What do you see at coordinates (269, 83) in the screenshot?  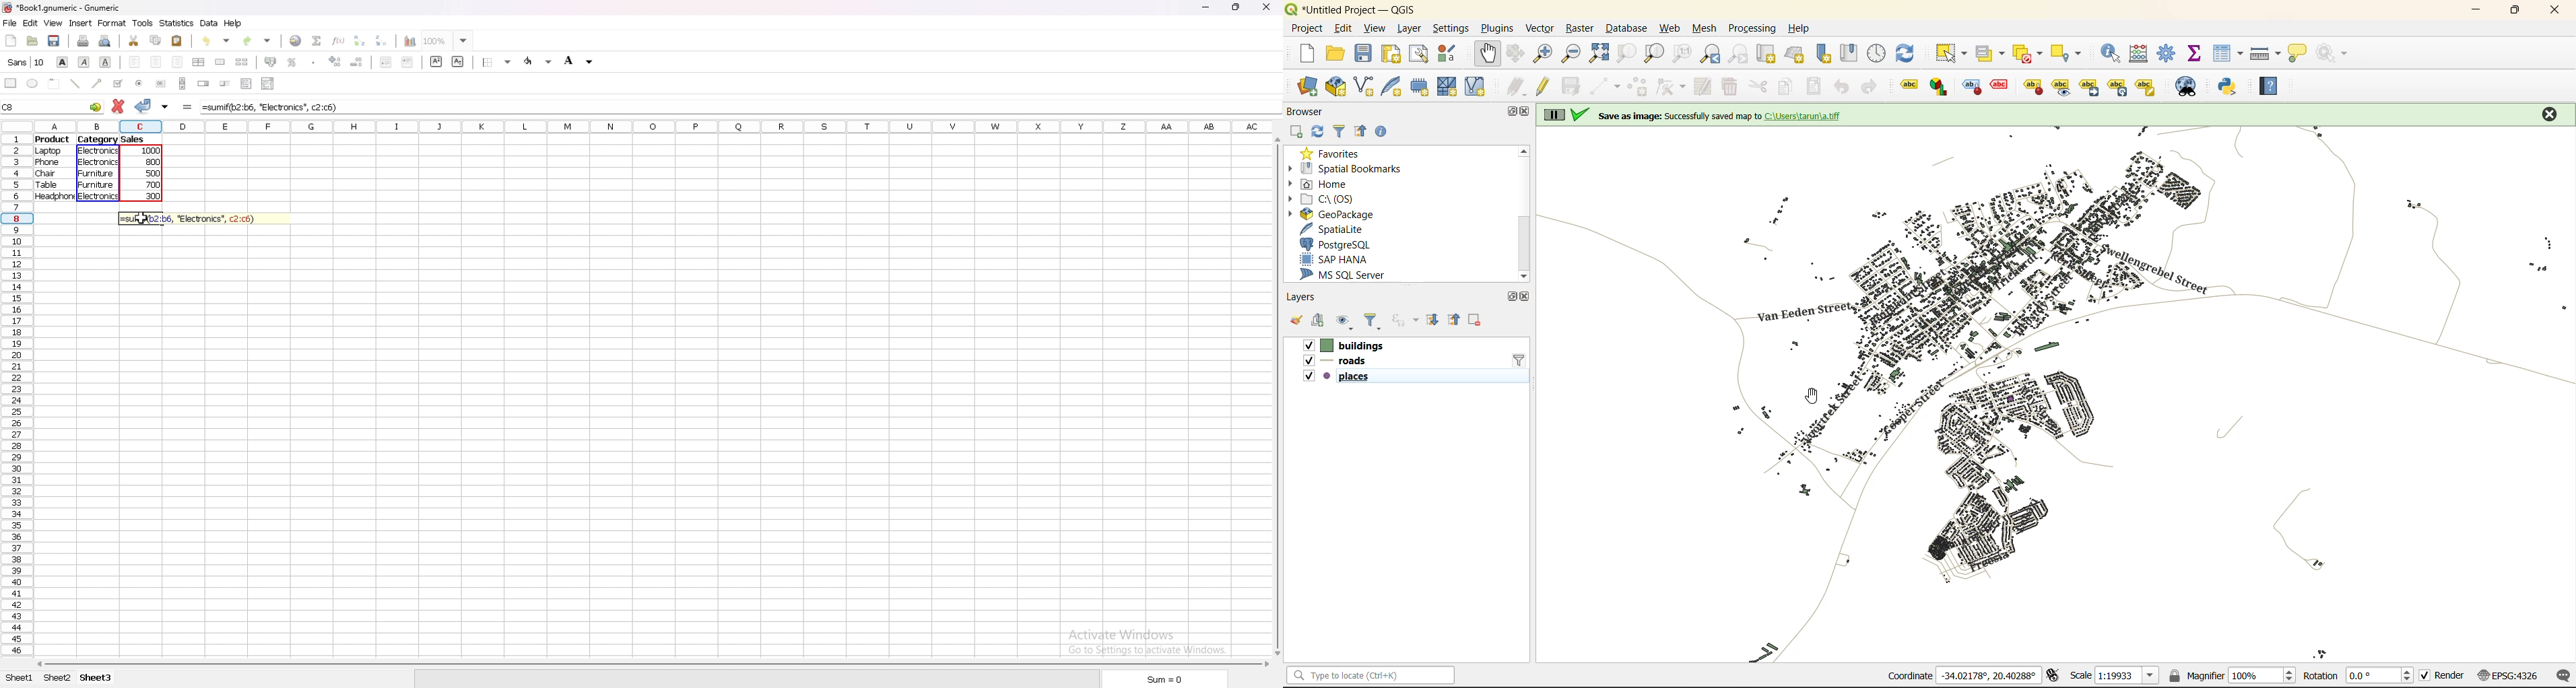 I see `combo box` at bounding box center [269, 83].